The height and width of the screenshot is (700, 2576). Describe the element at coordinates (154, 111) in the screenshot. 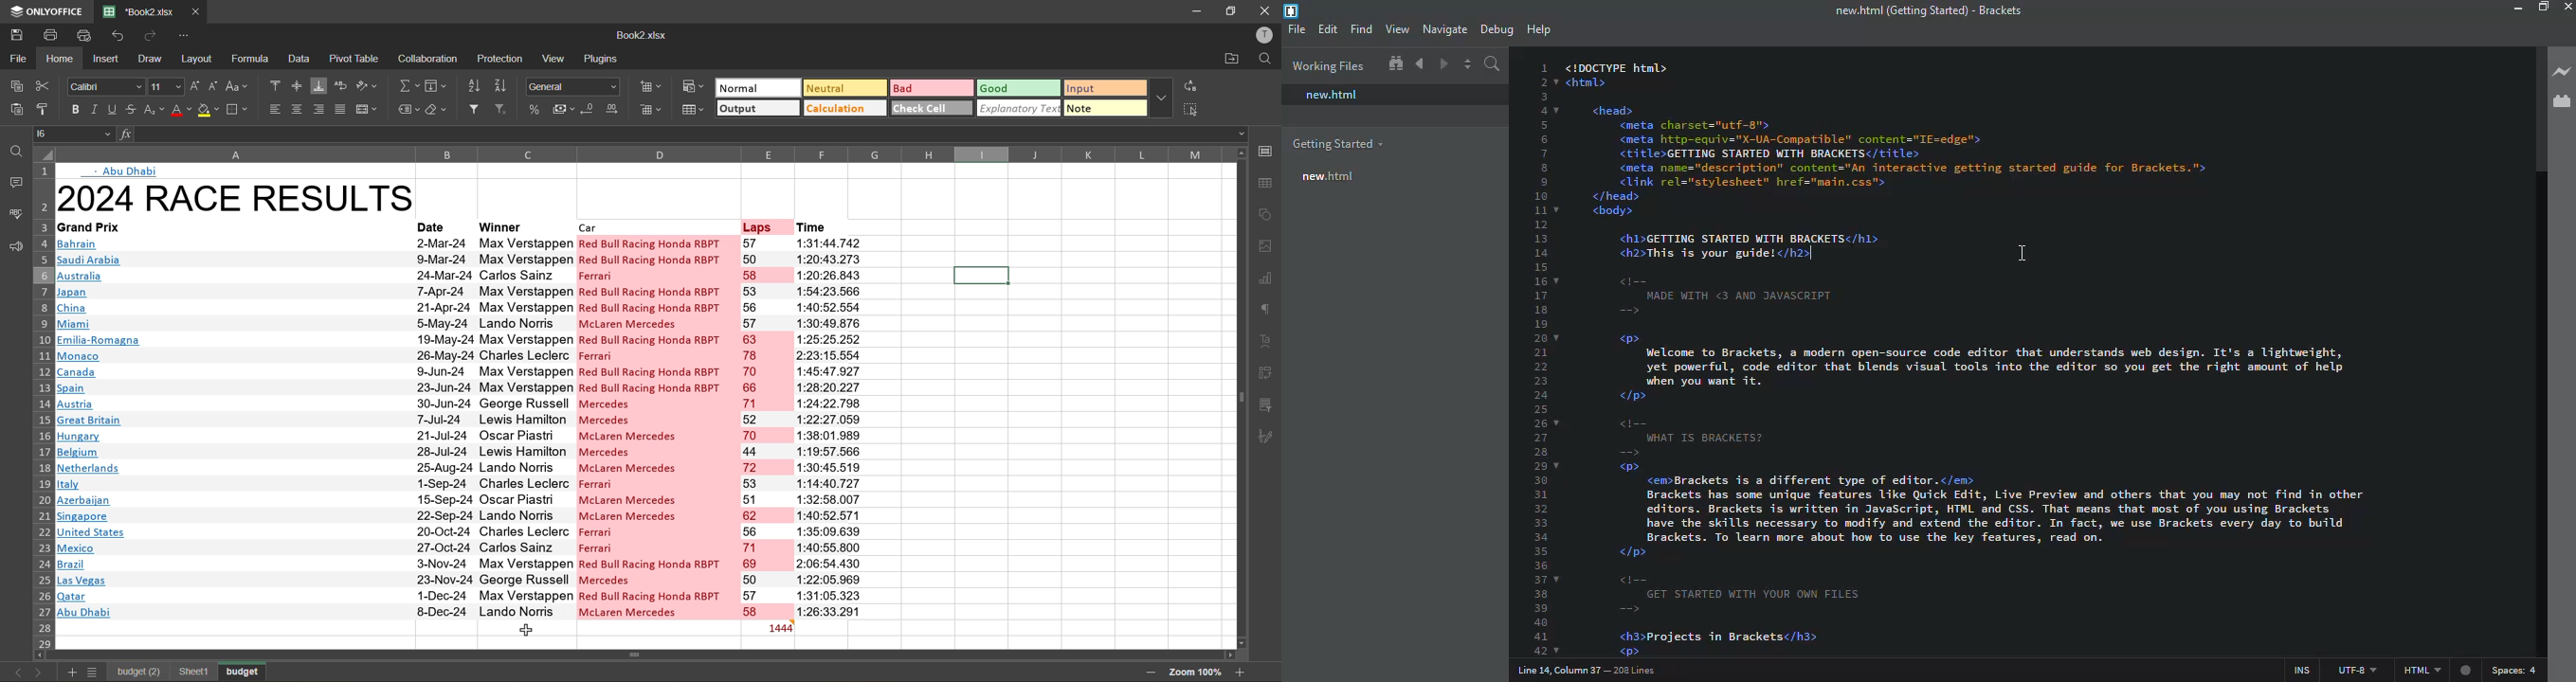

I see `sub/superscript` at that location.